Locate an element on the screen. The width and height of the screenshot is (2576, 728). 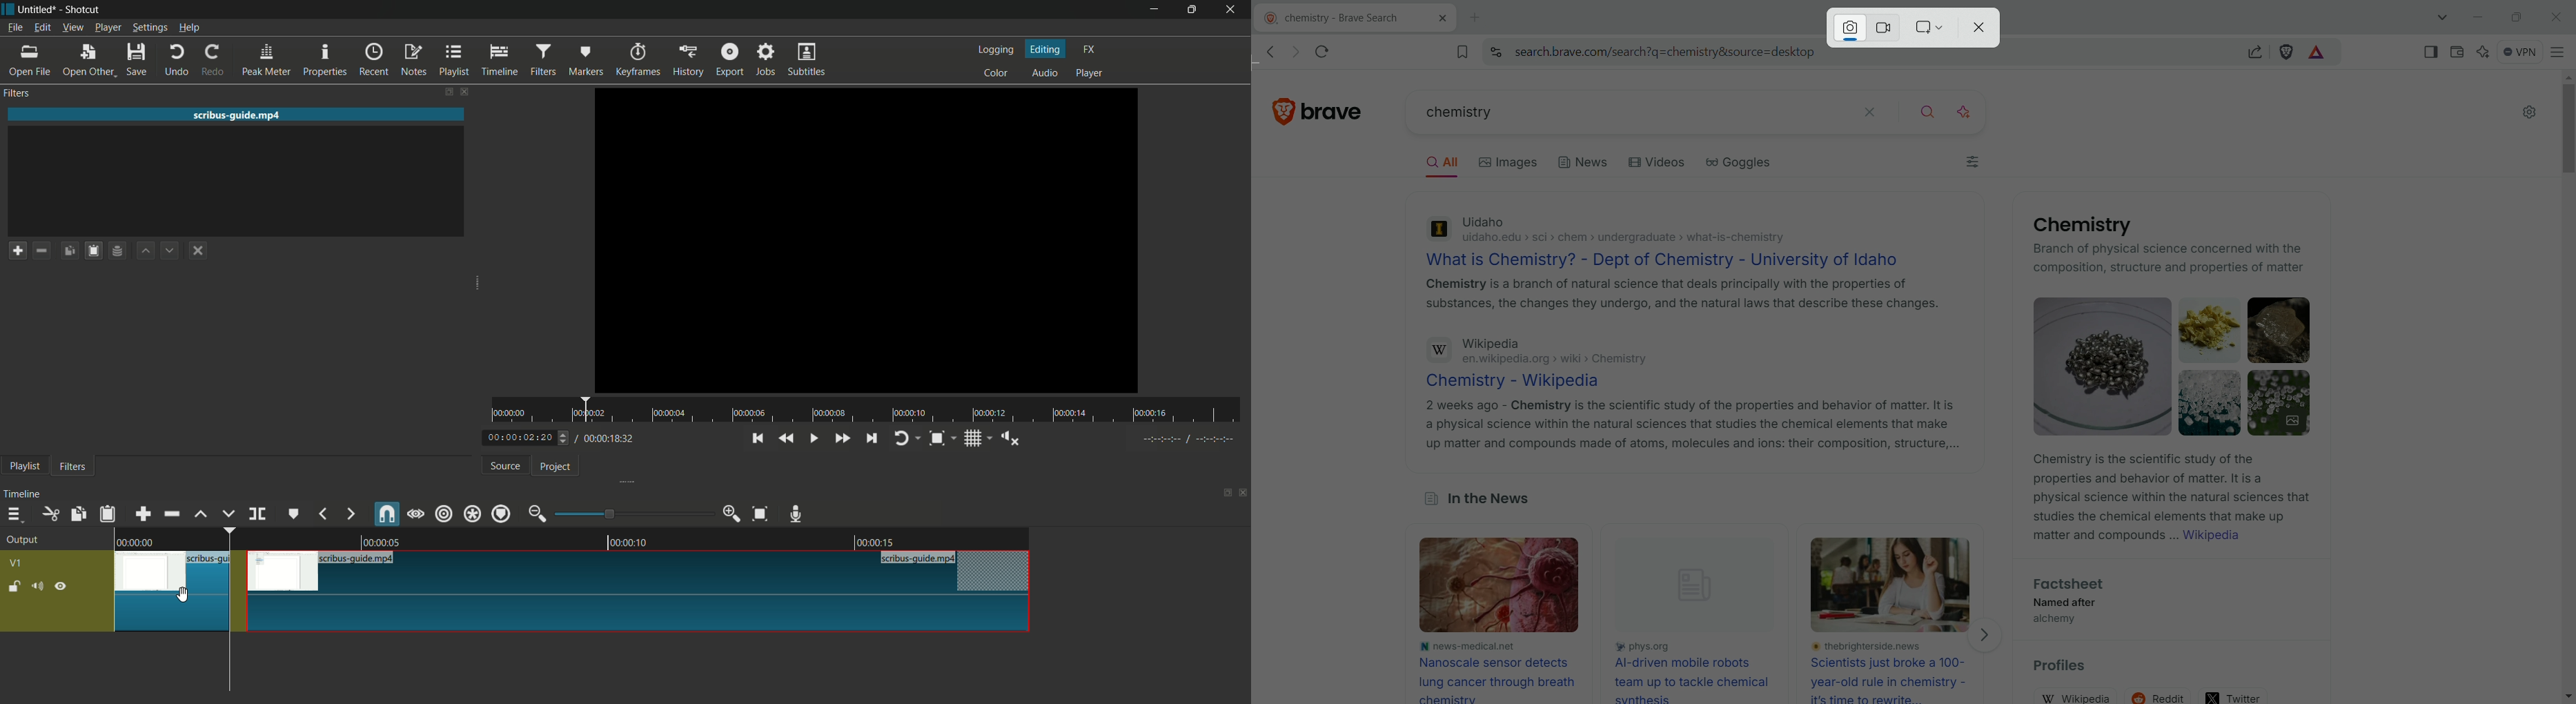
close timeline is located at coordinates (1243, 494).